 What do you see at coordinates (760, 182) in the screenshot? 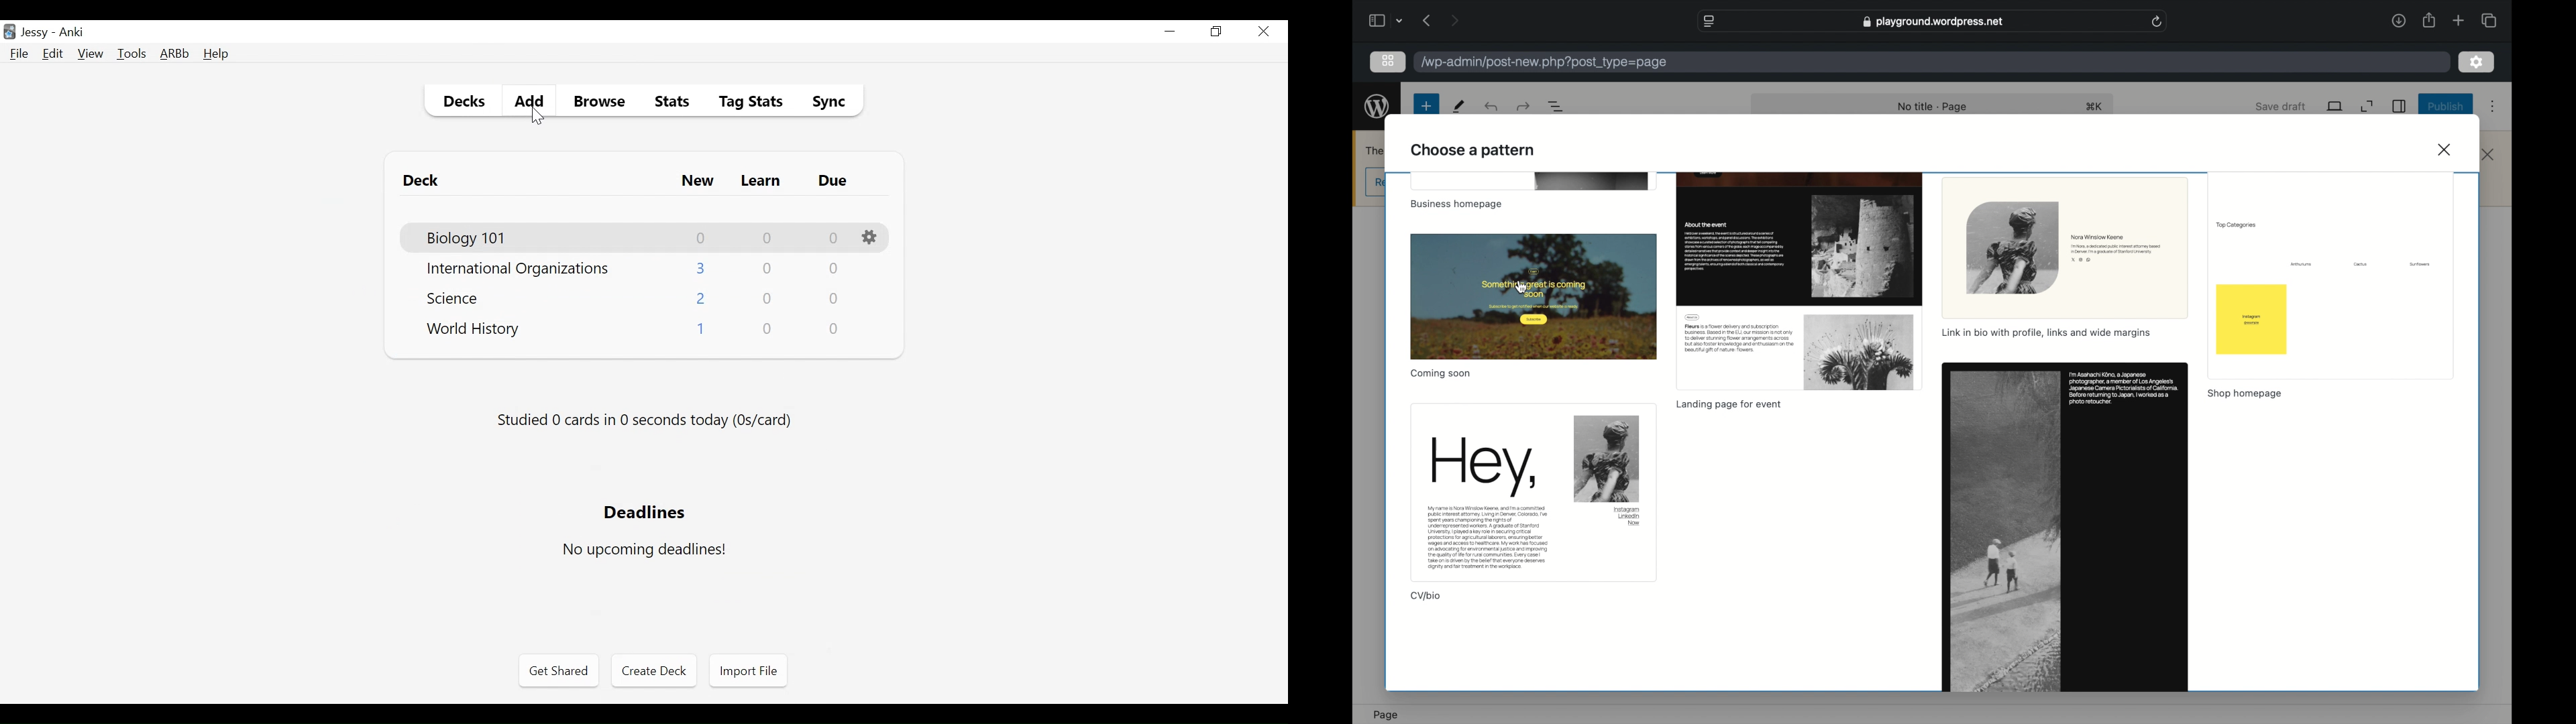
I see `Learn` at bounding box center [760, 182].